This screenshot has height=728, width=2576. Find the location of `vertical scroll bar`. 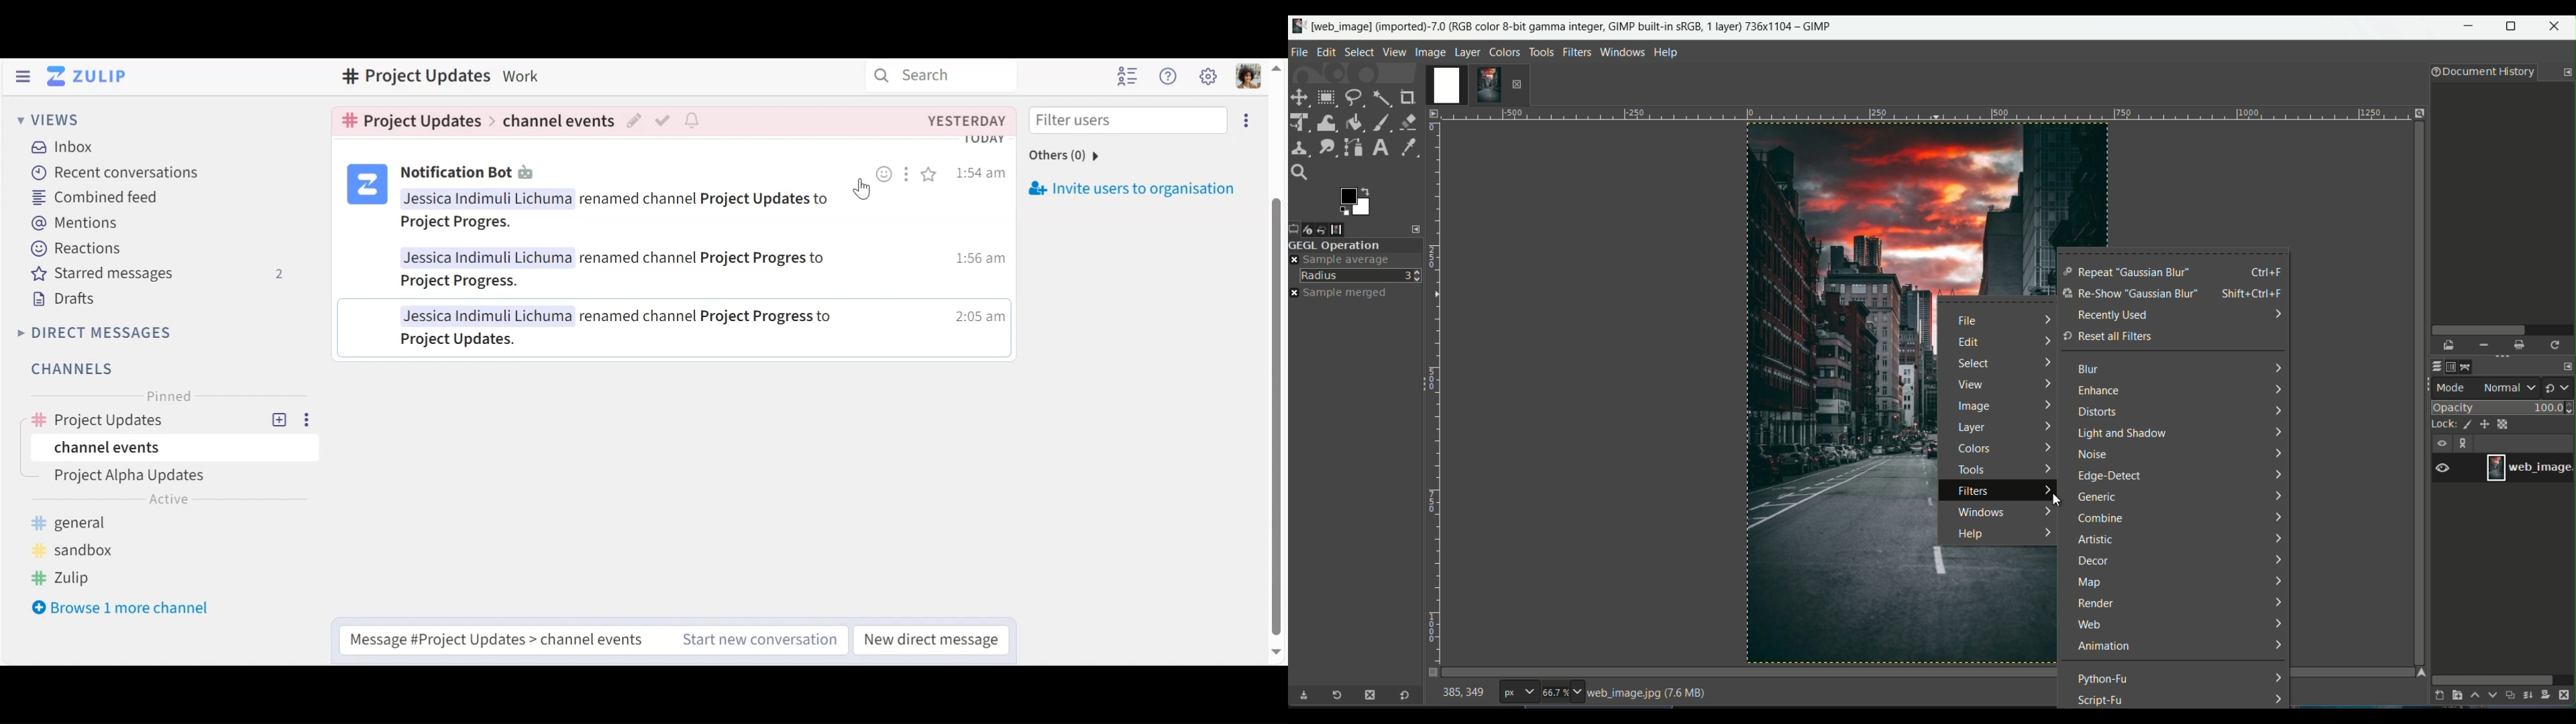

vertical scroll bar is located at coordinates (1277, 417).